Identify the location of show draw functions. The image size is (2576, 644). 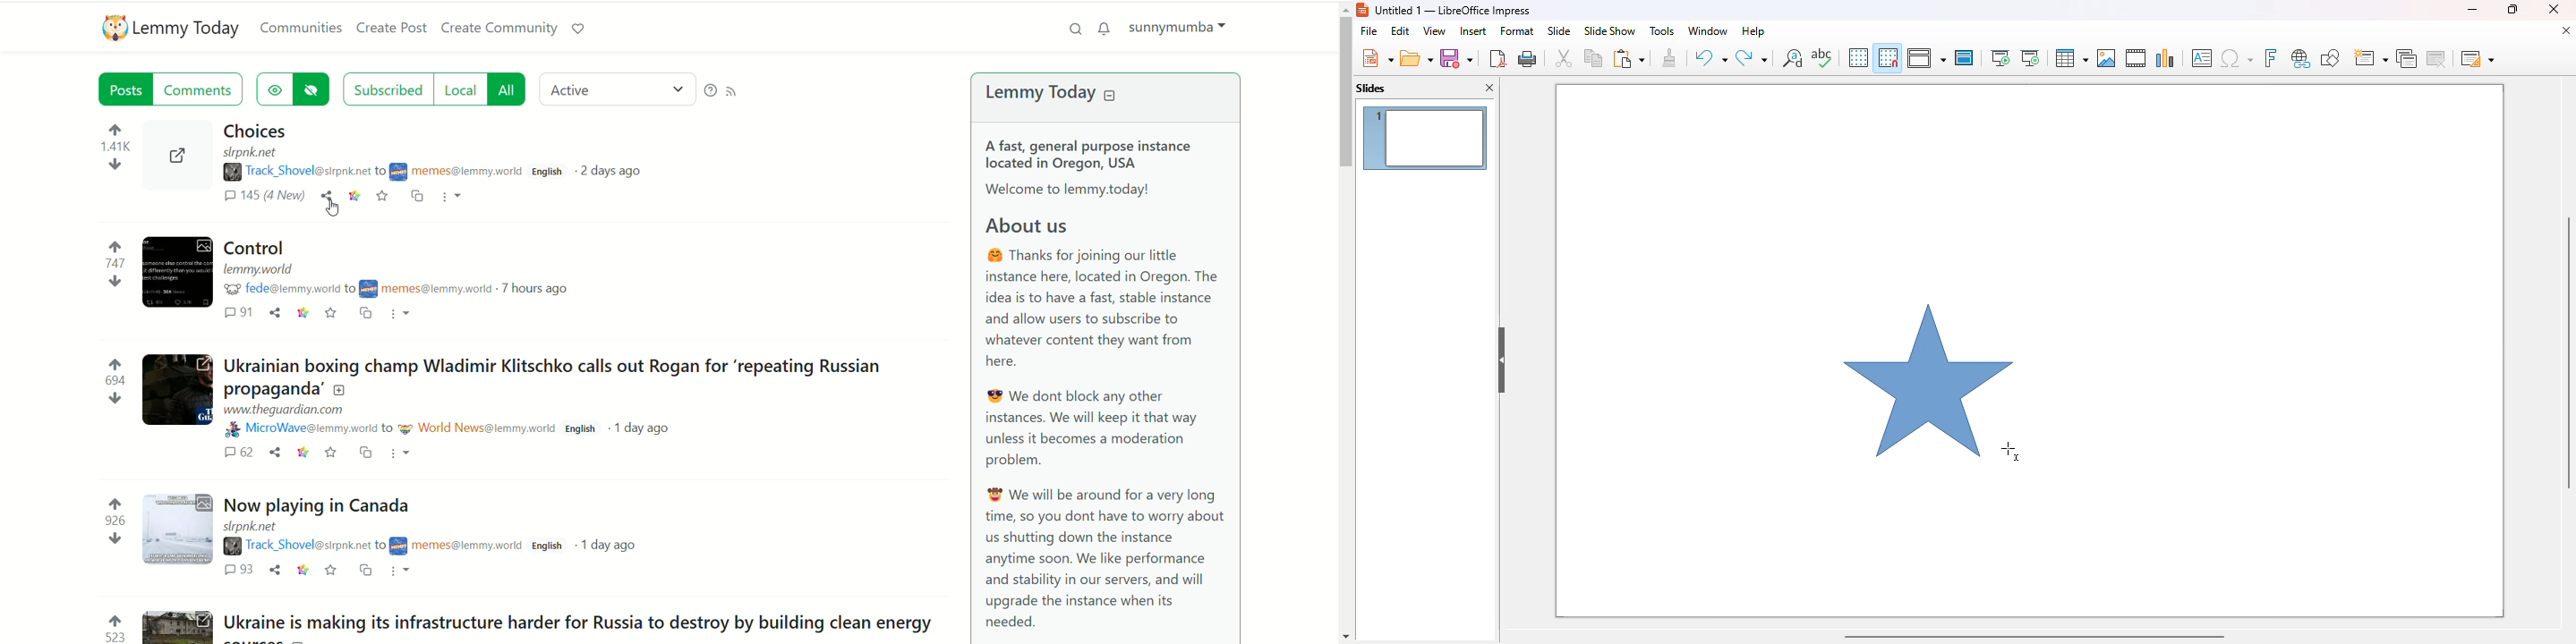
(2329, 57).